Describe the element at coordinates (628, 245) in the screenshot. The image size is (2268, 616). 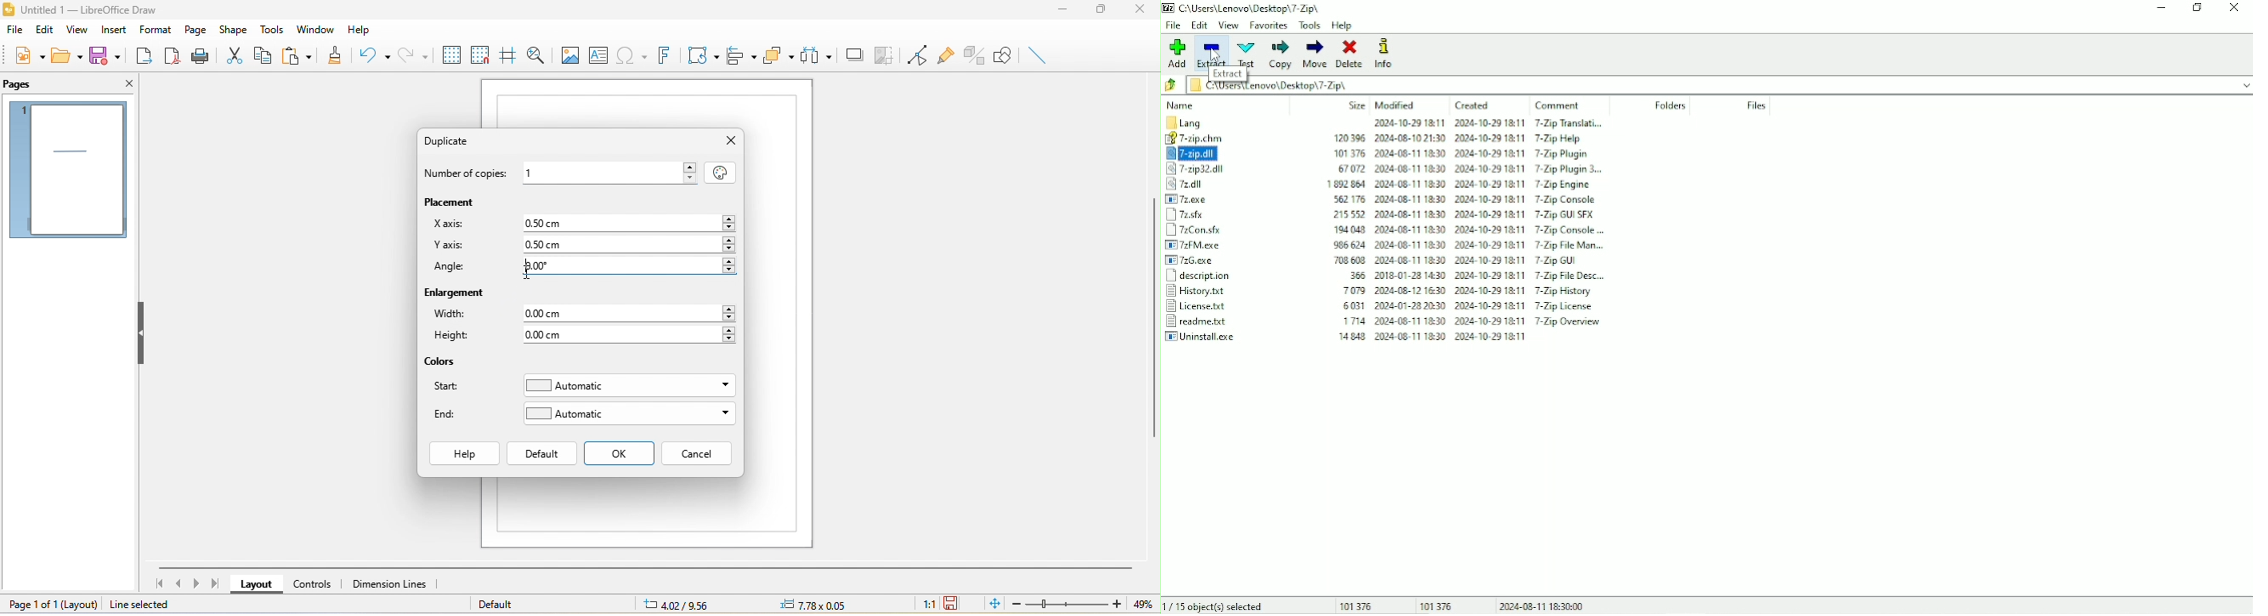
I see `0.50 cm` at that location.